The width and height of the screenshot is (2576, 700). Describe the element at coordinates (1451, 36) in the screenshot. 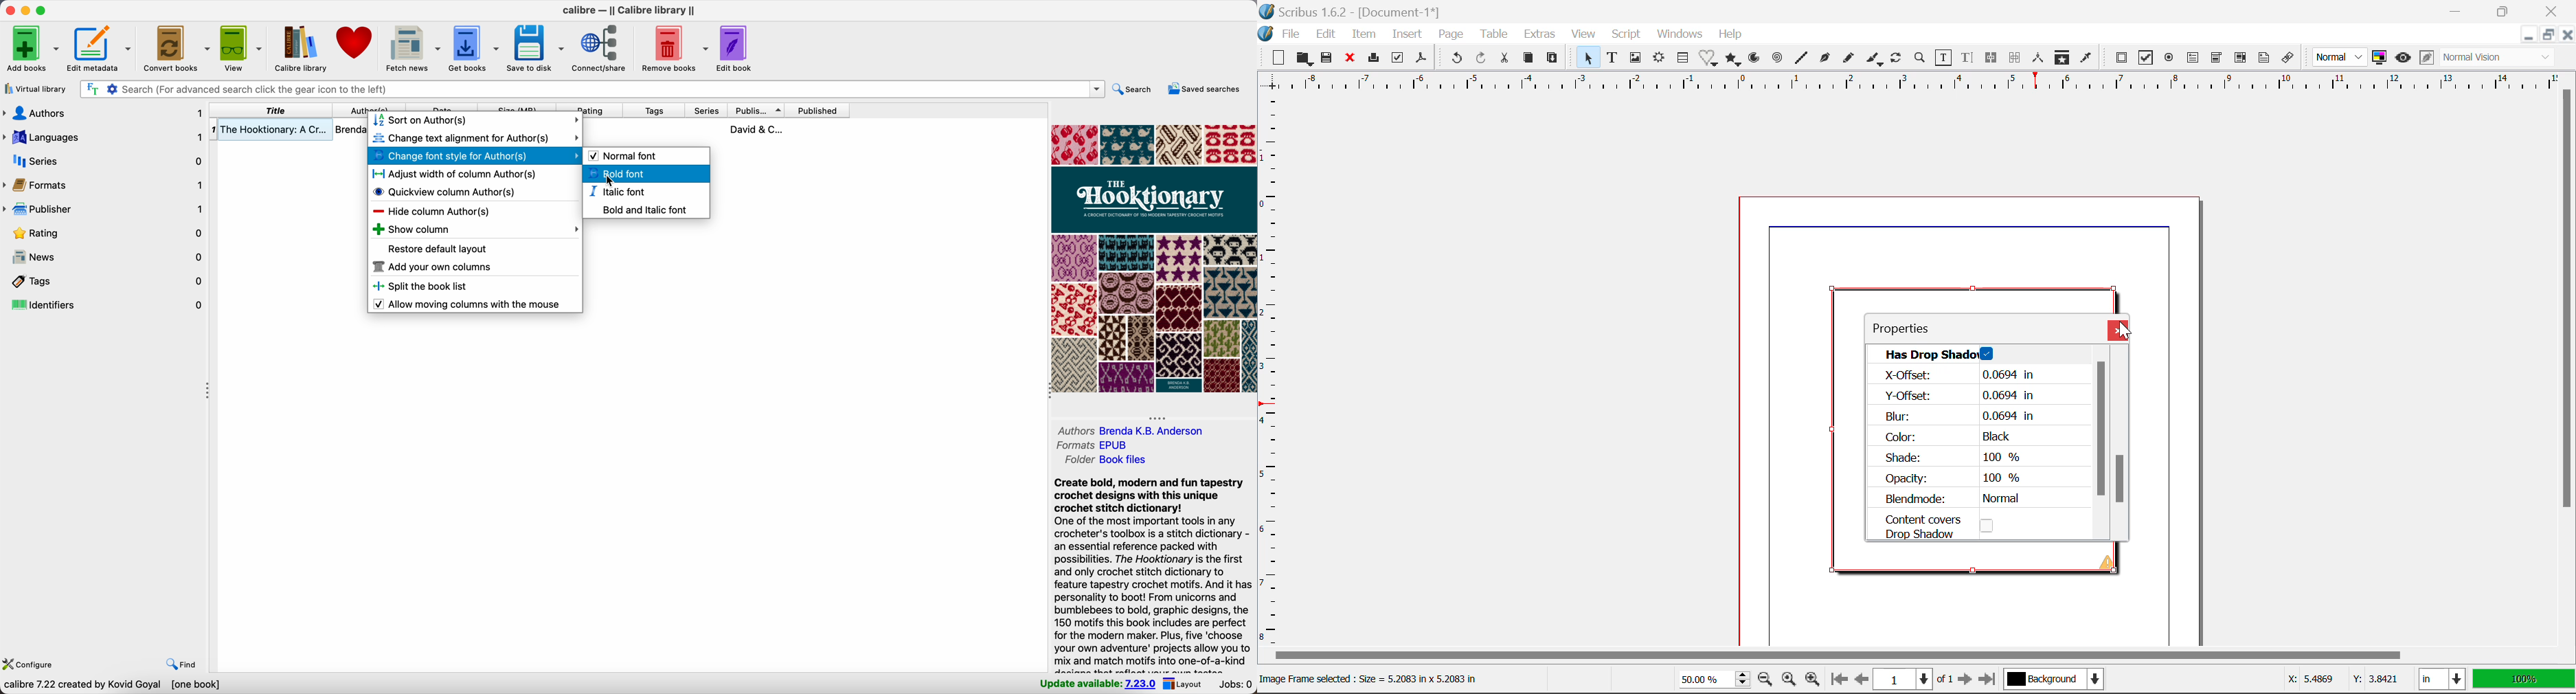

I see `Page` at that location.